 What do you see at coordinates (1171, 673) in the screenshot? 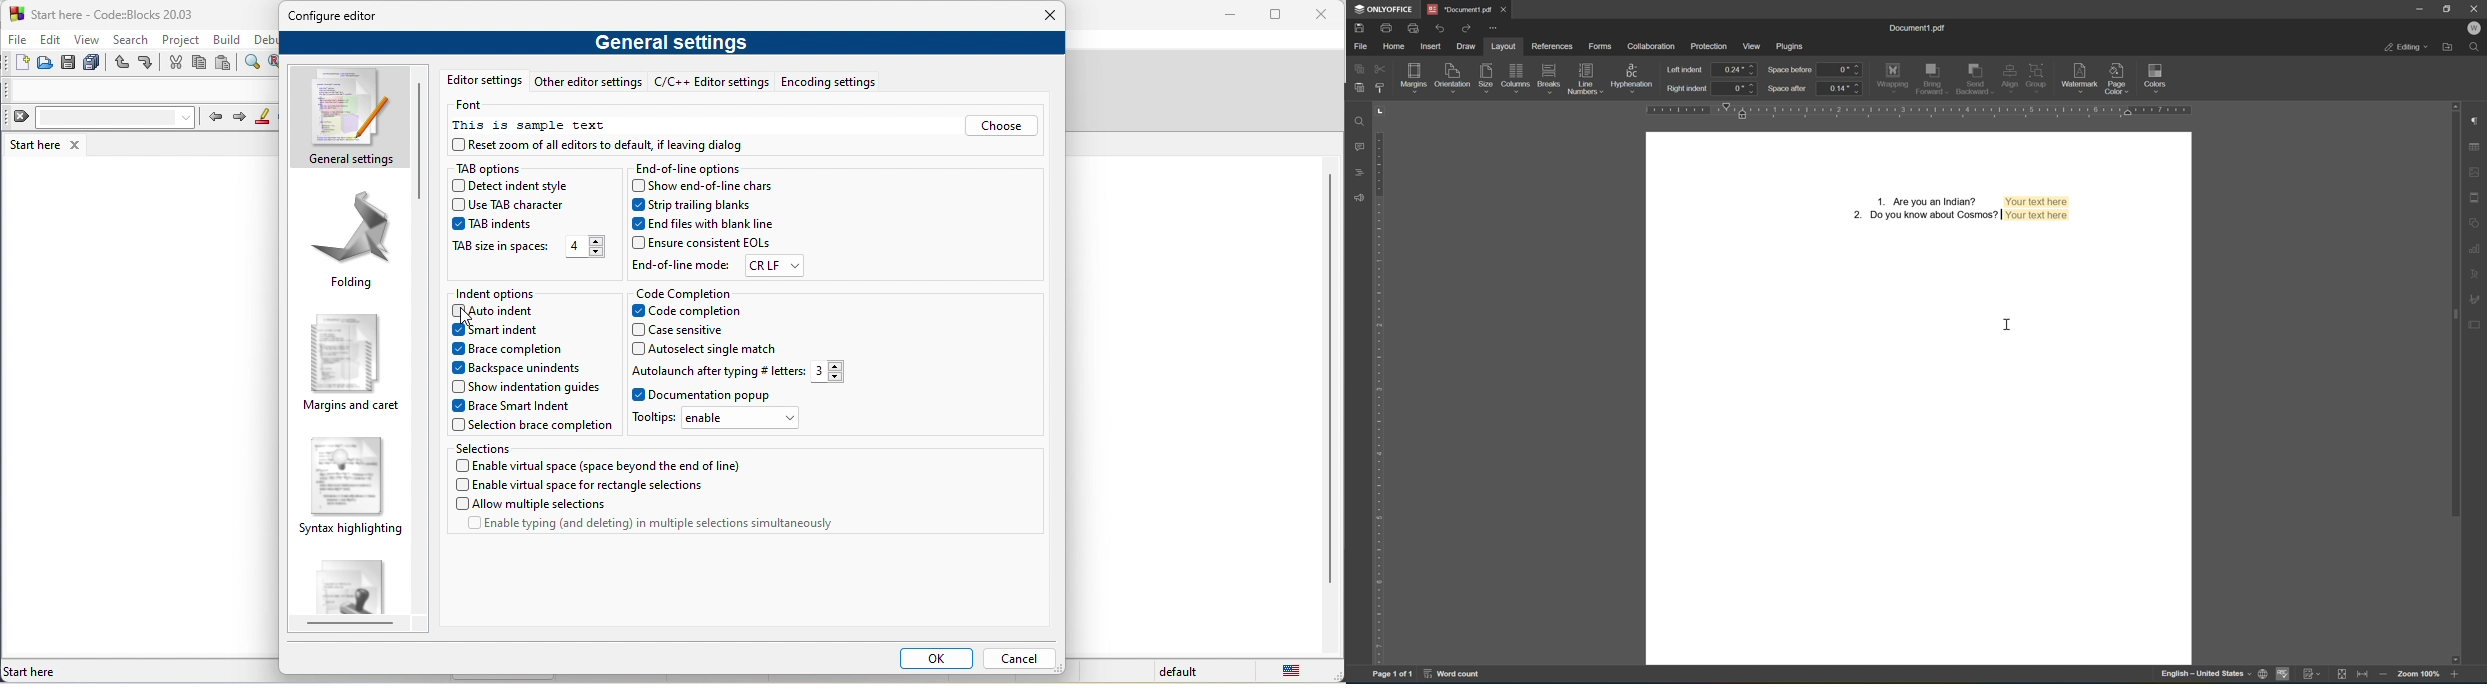
I see `default` at bounding box center [1171, 673].